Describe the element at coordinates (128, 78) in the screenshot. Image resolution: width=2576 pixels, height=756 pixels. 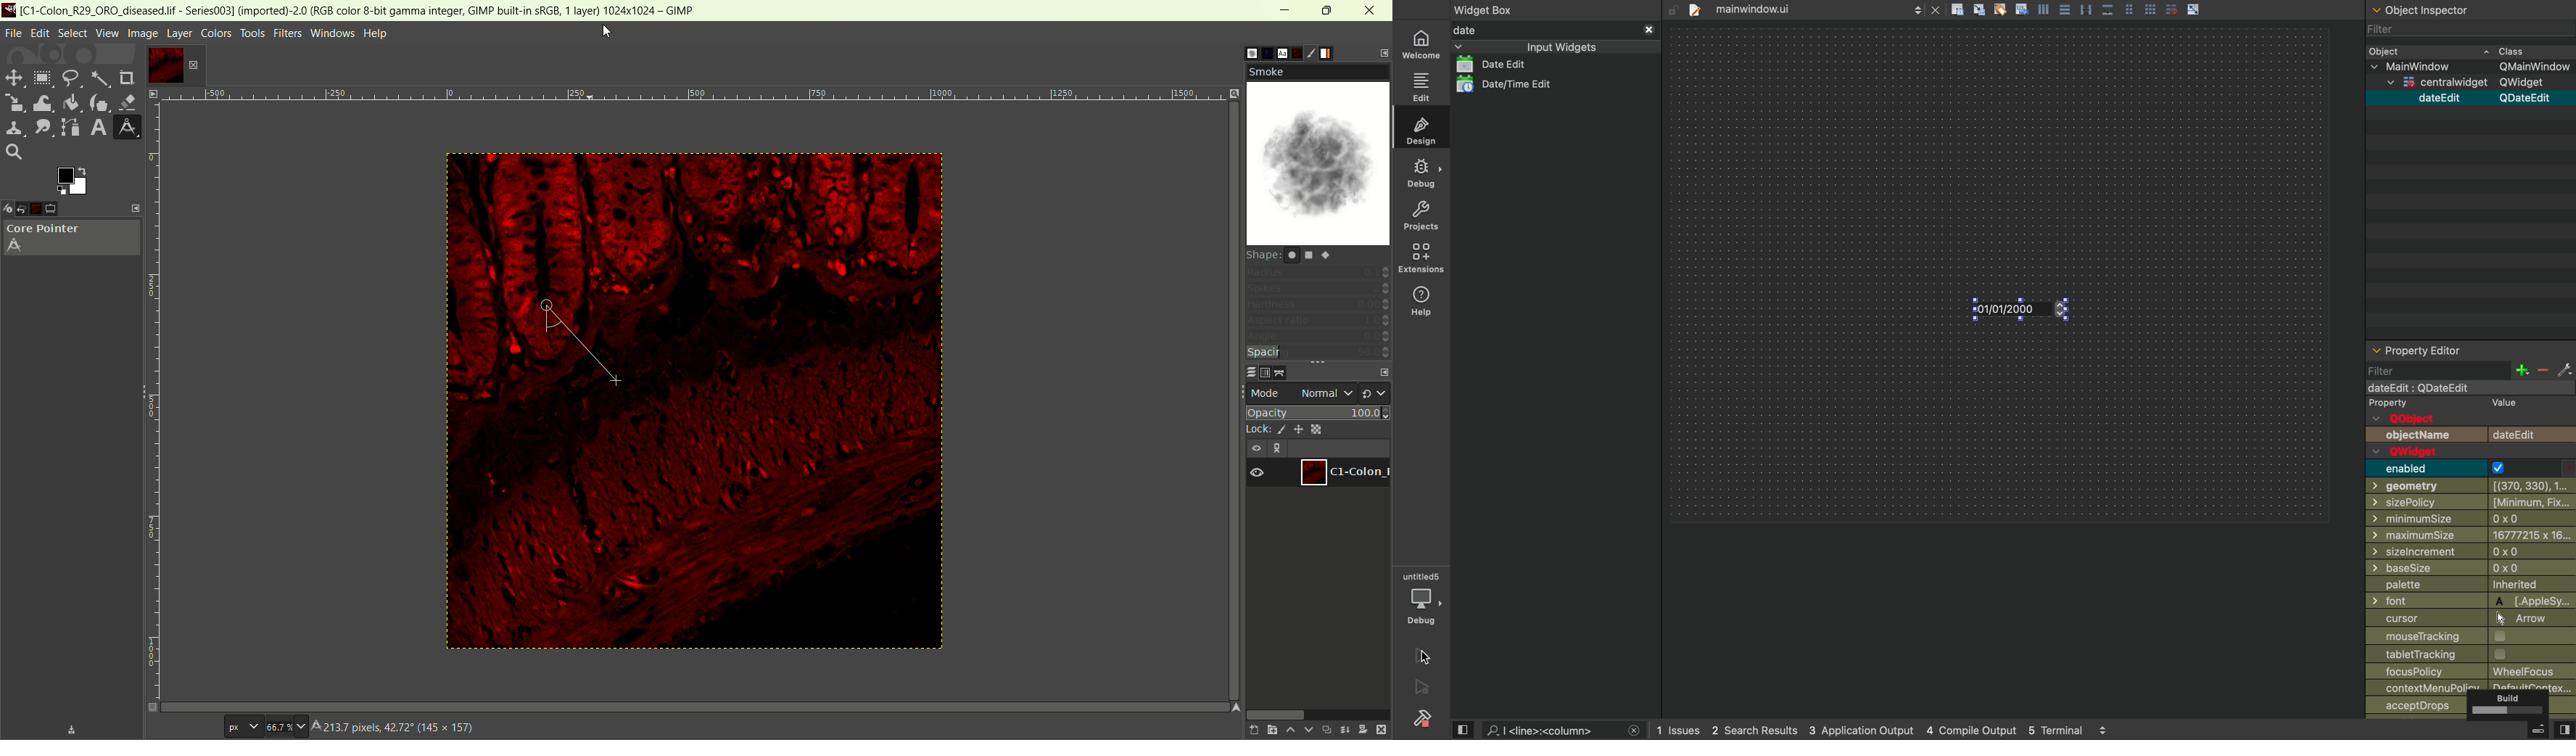
I see `crop` at that location.